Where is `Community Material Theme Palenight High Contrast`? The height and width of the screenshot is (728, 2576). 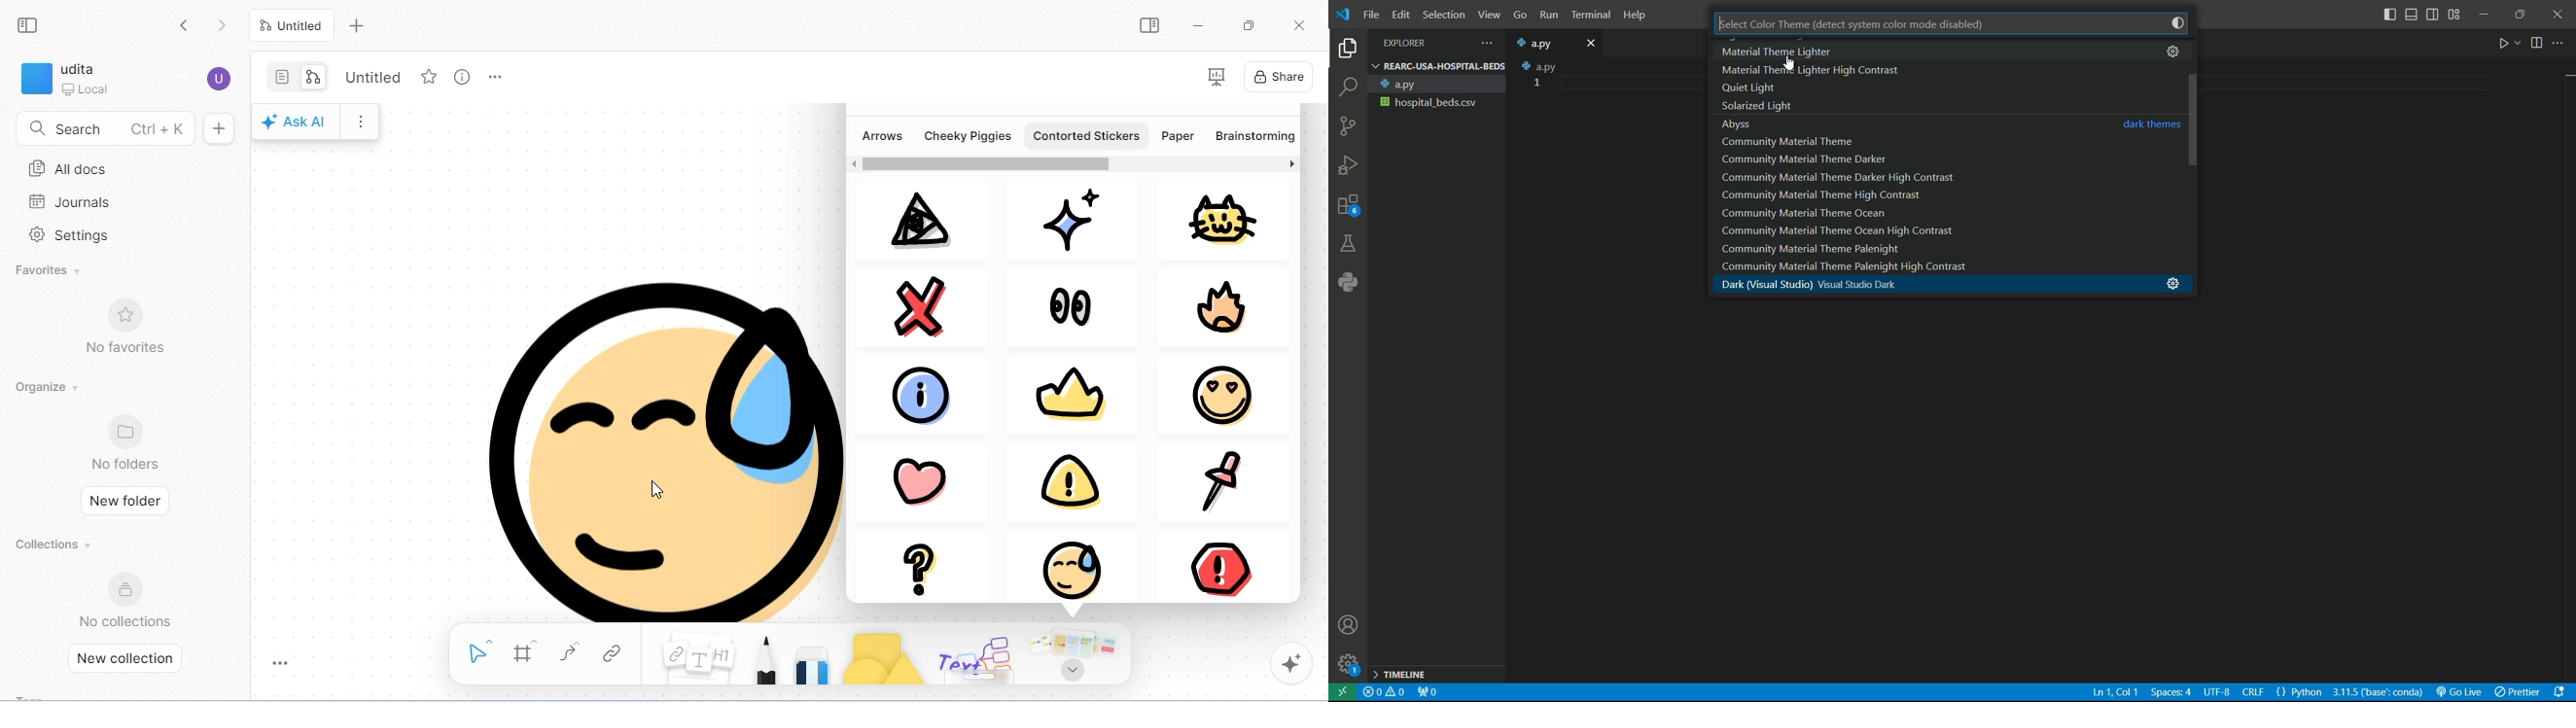 Community Material Theme Palenight High Contrast is located at coordinates (1882, 268).